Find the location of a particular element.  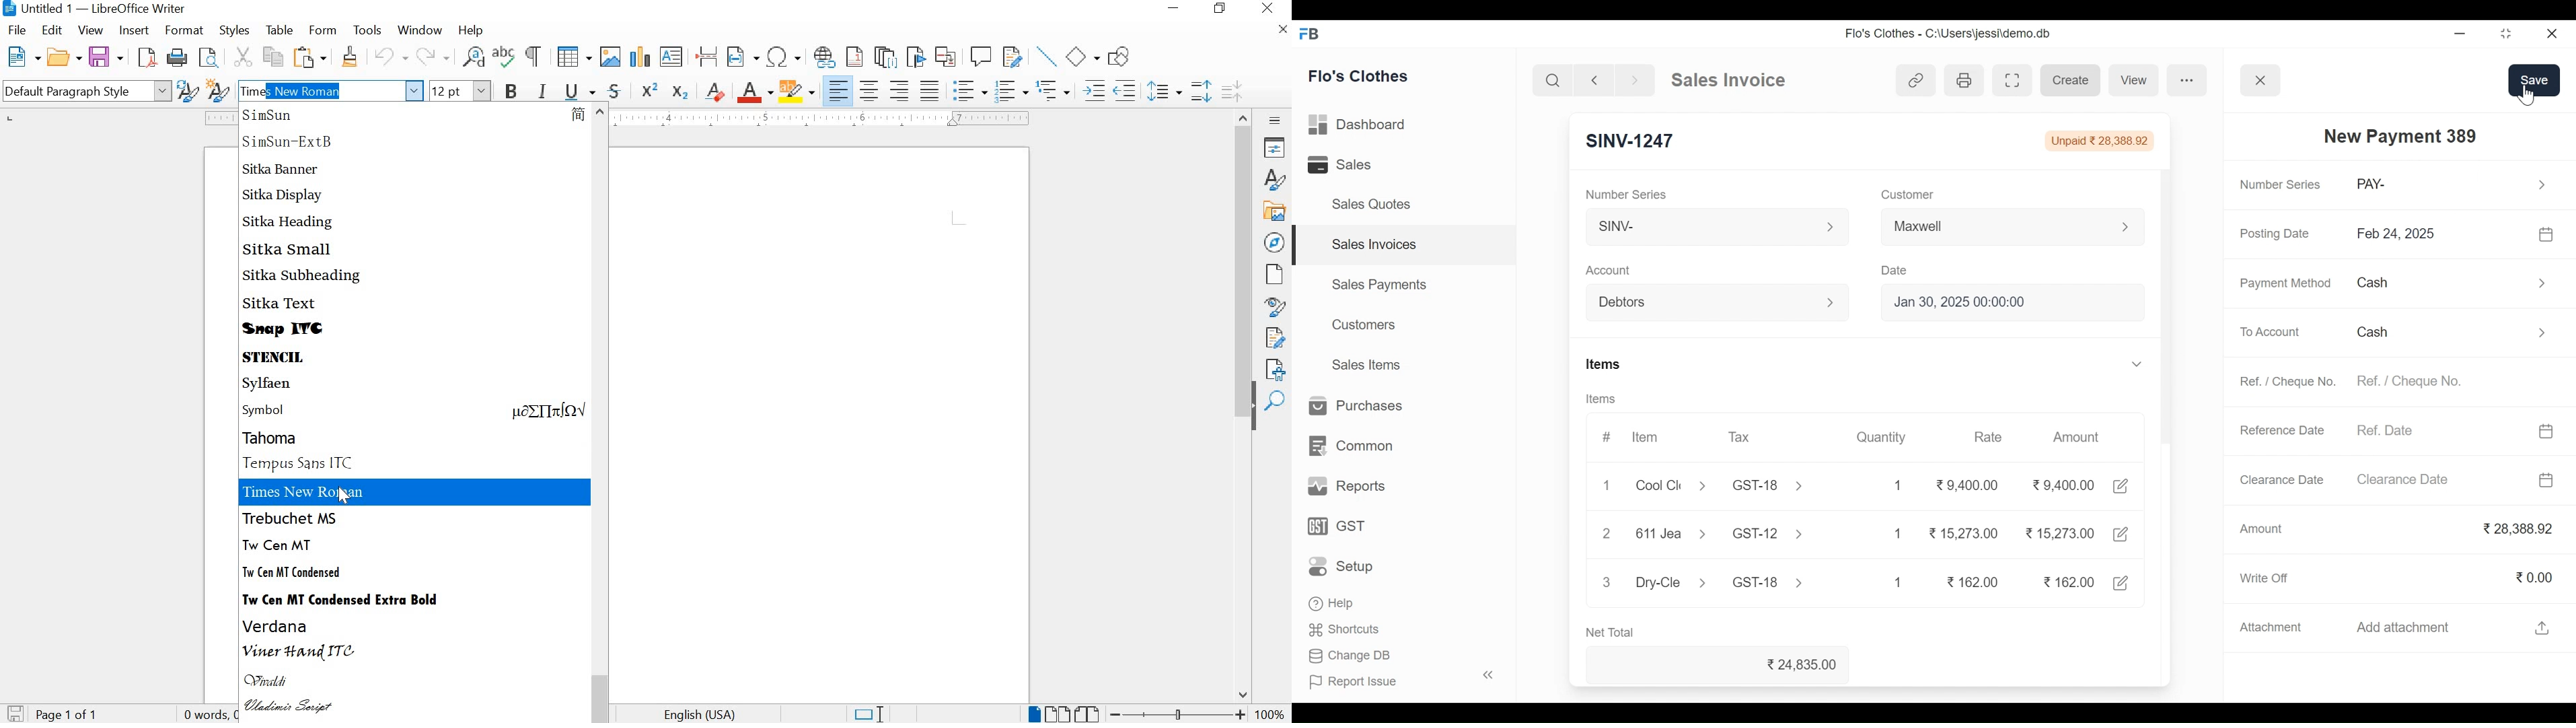

Expand is located at coordinates (2545, 282).